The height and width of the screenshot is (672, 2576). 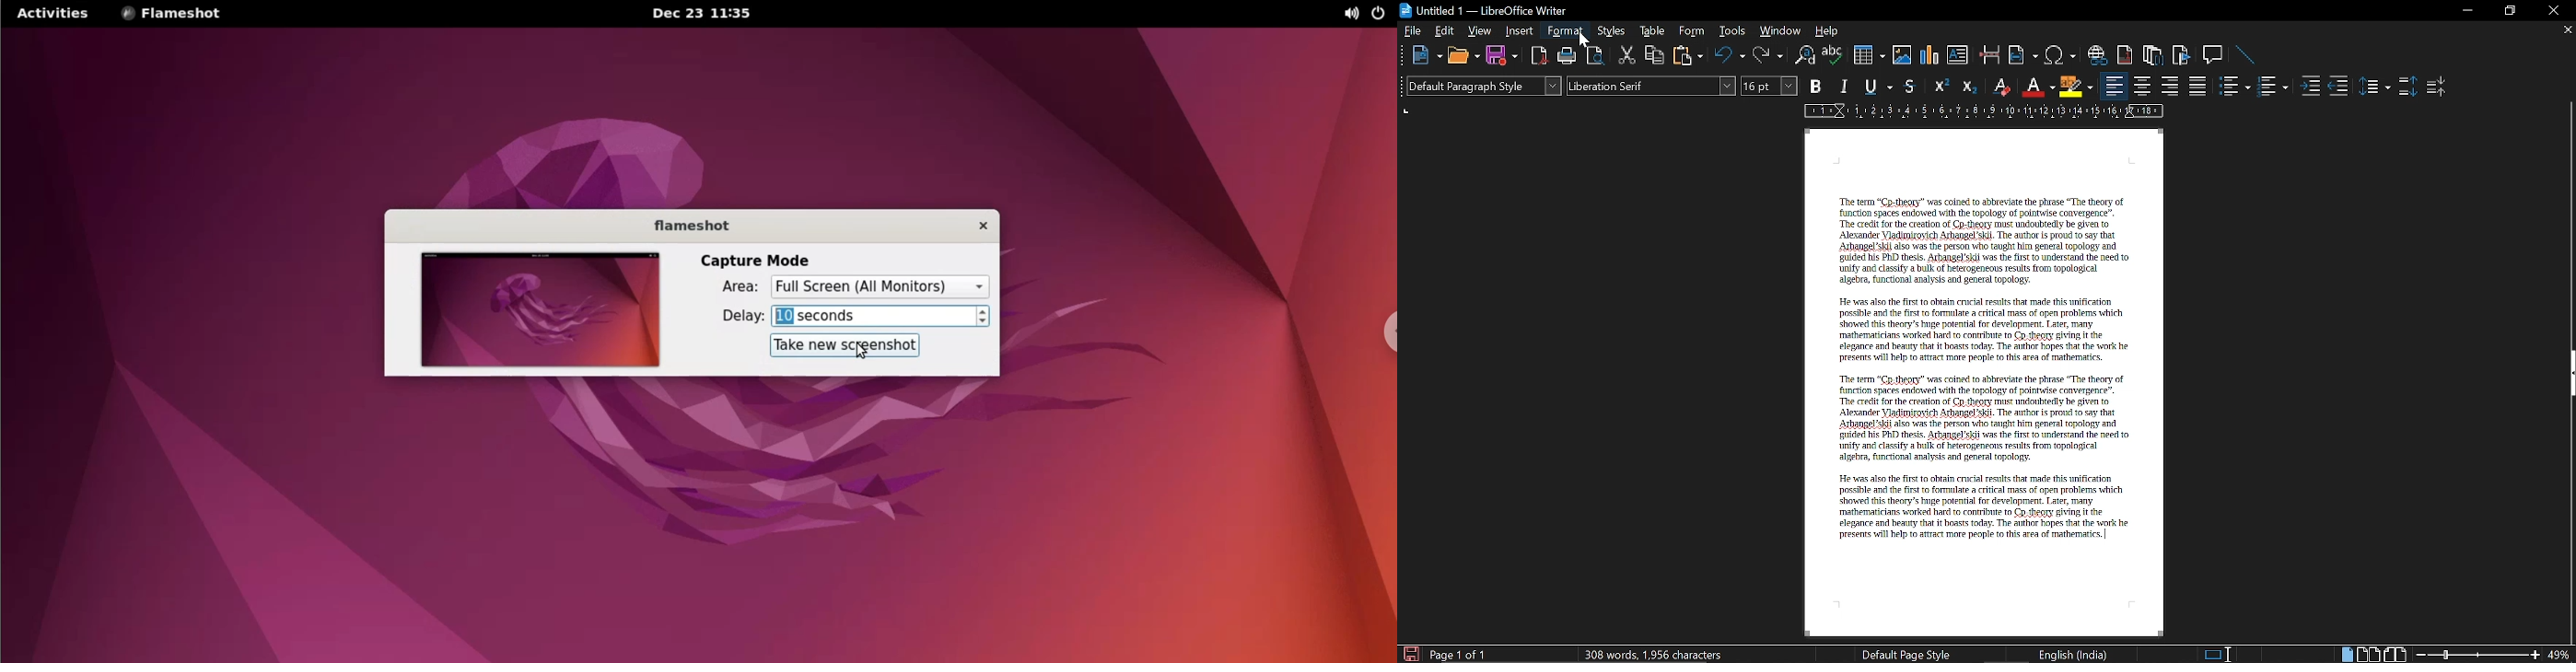 What do you see at coordinates (1869, 56) in the screenshot?
I see `Insert table` at bounding box center [1869, 56].